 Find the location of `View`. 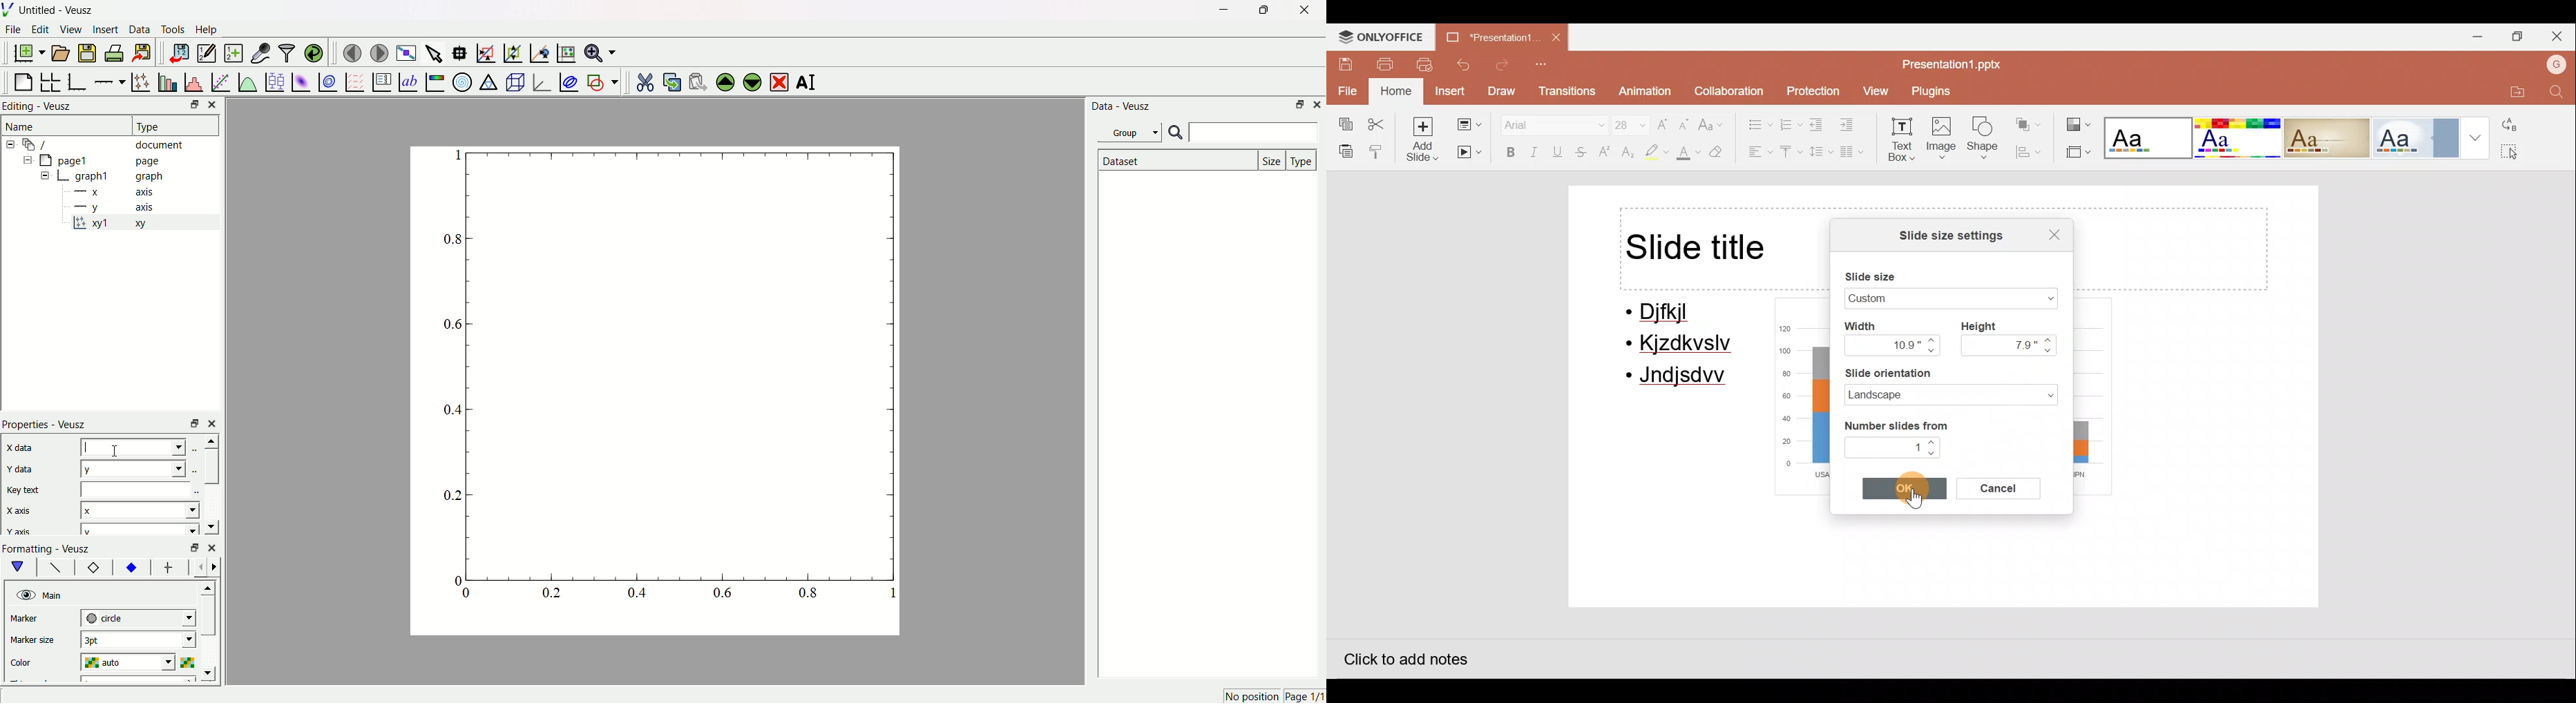

View is located at coordinates (71, 30).